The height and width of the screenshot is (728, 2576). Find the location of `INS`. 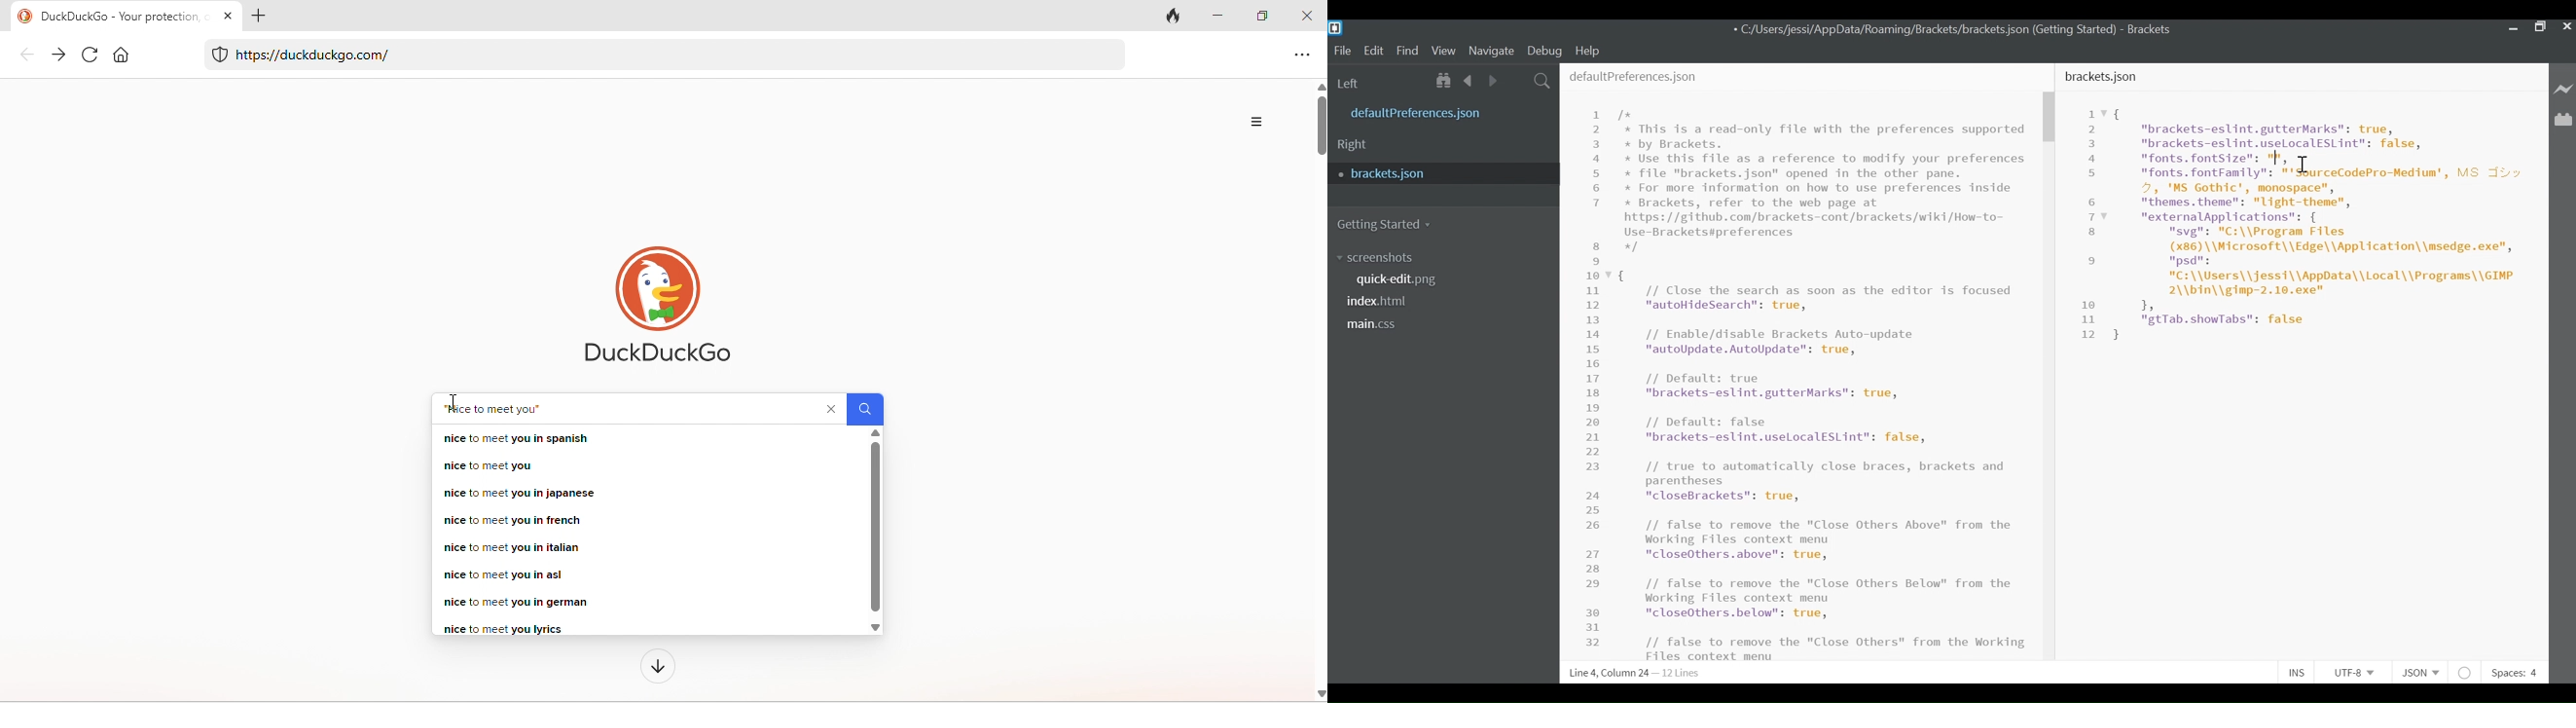

INS is located at coordinates (2301, 672).